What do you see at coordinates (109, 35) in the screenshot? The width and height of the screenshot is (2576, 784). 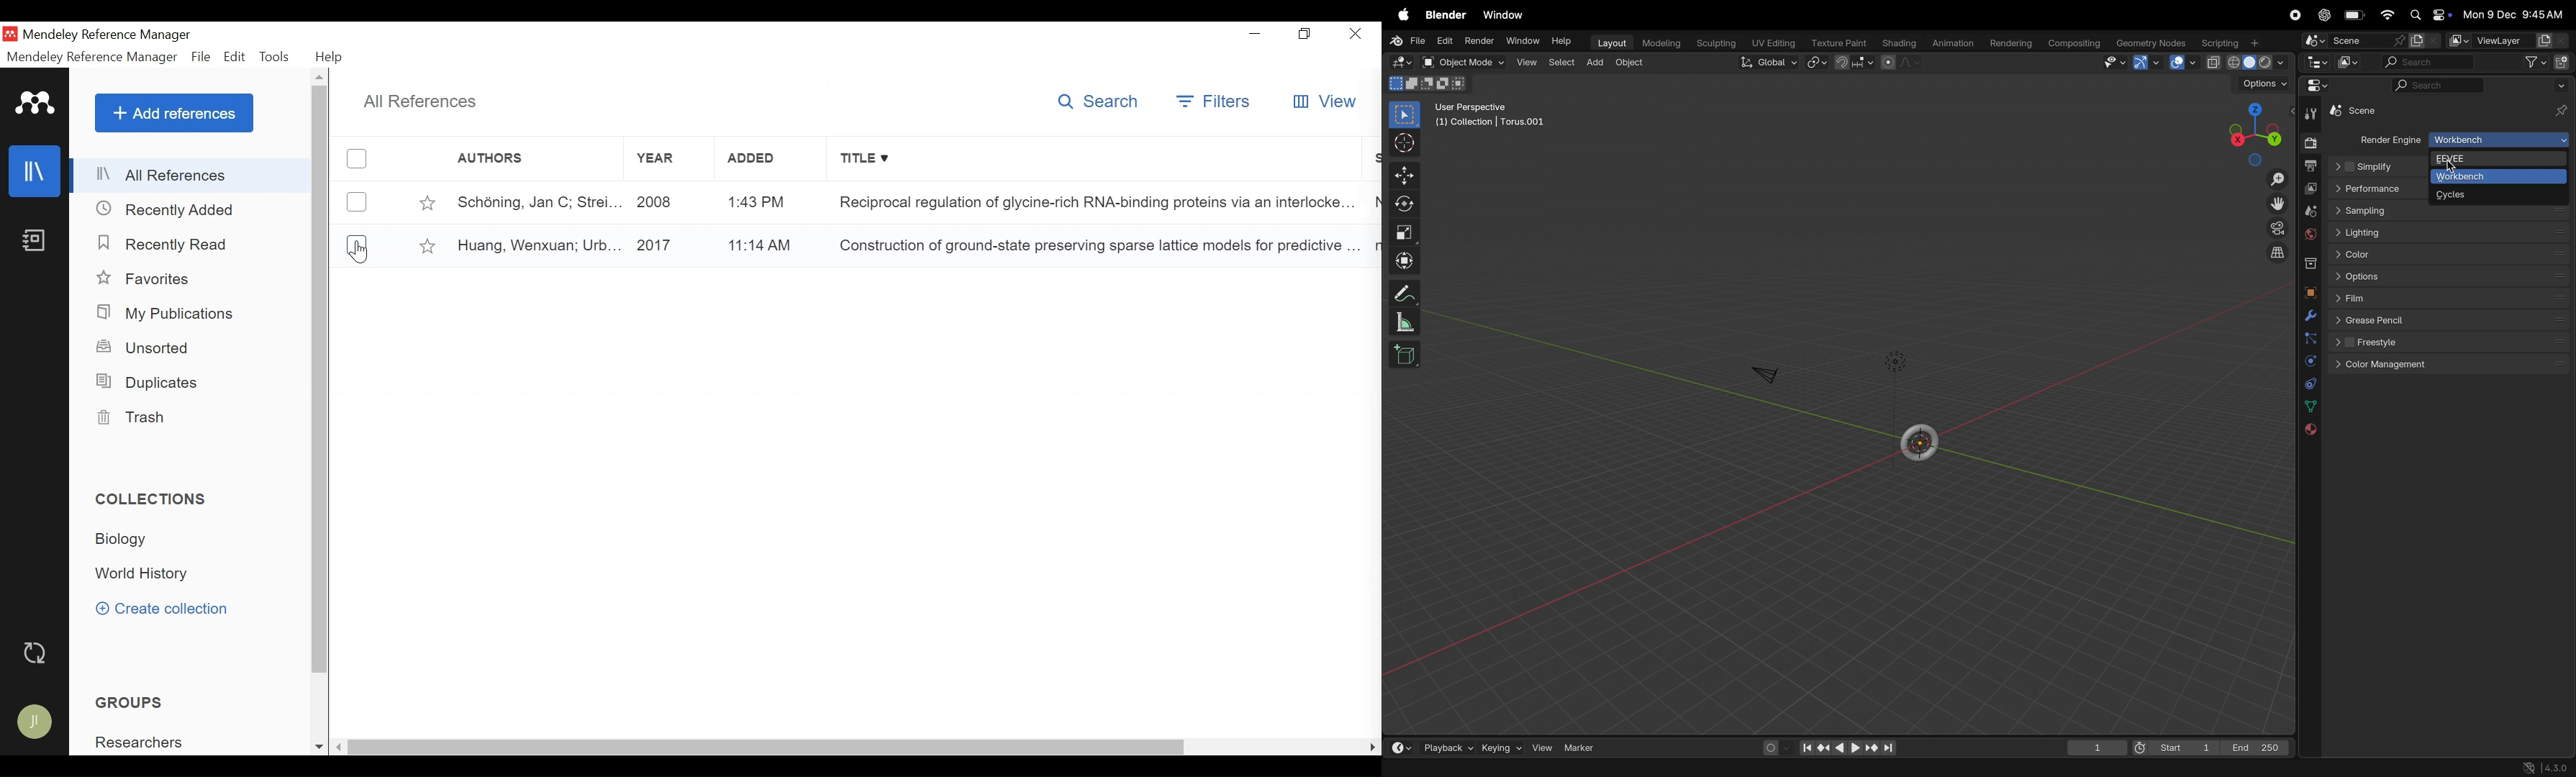 I see `Mendeley Reference Manager` at bounding box center [109, 35].